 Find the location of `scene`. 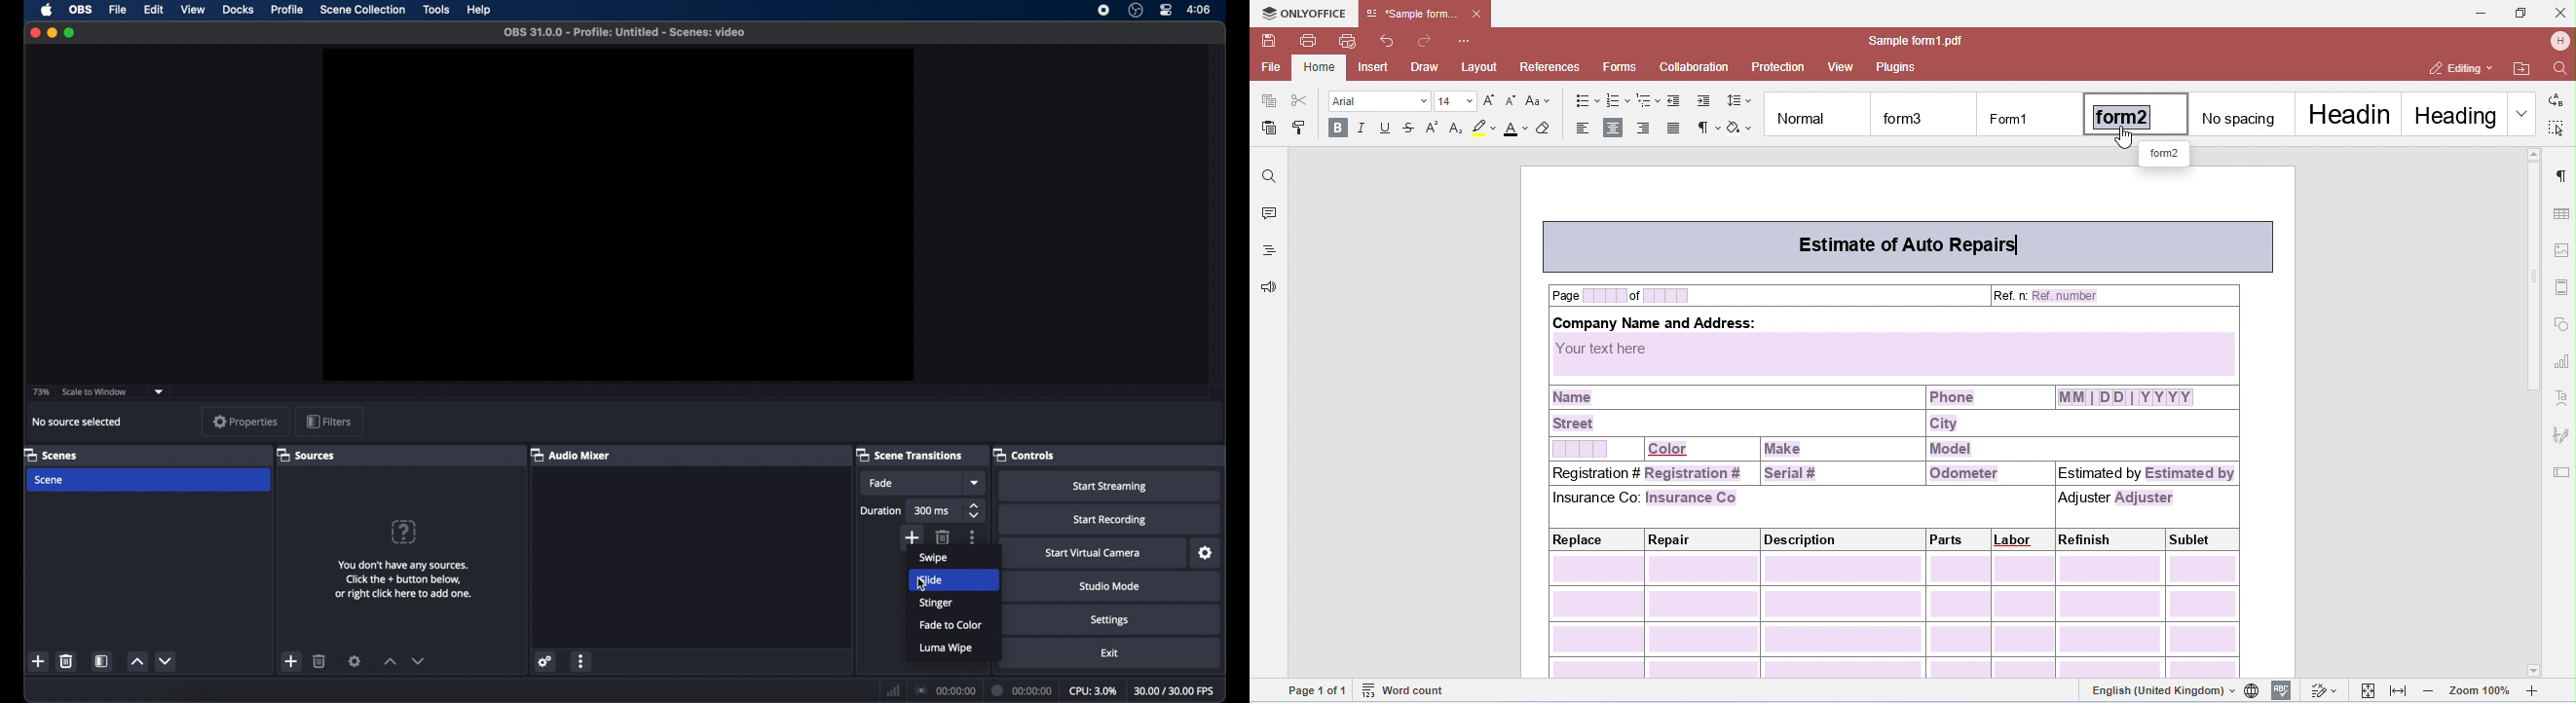

scene is located at coordinates (49, 479).